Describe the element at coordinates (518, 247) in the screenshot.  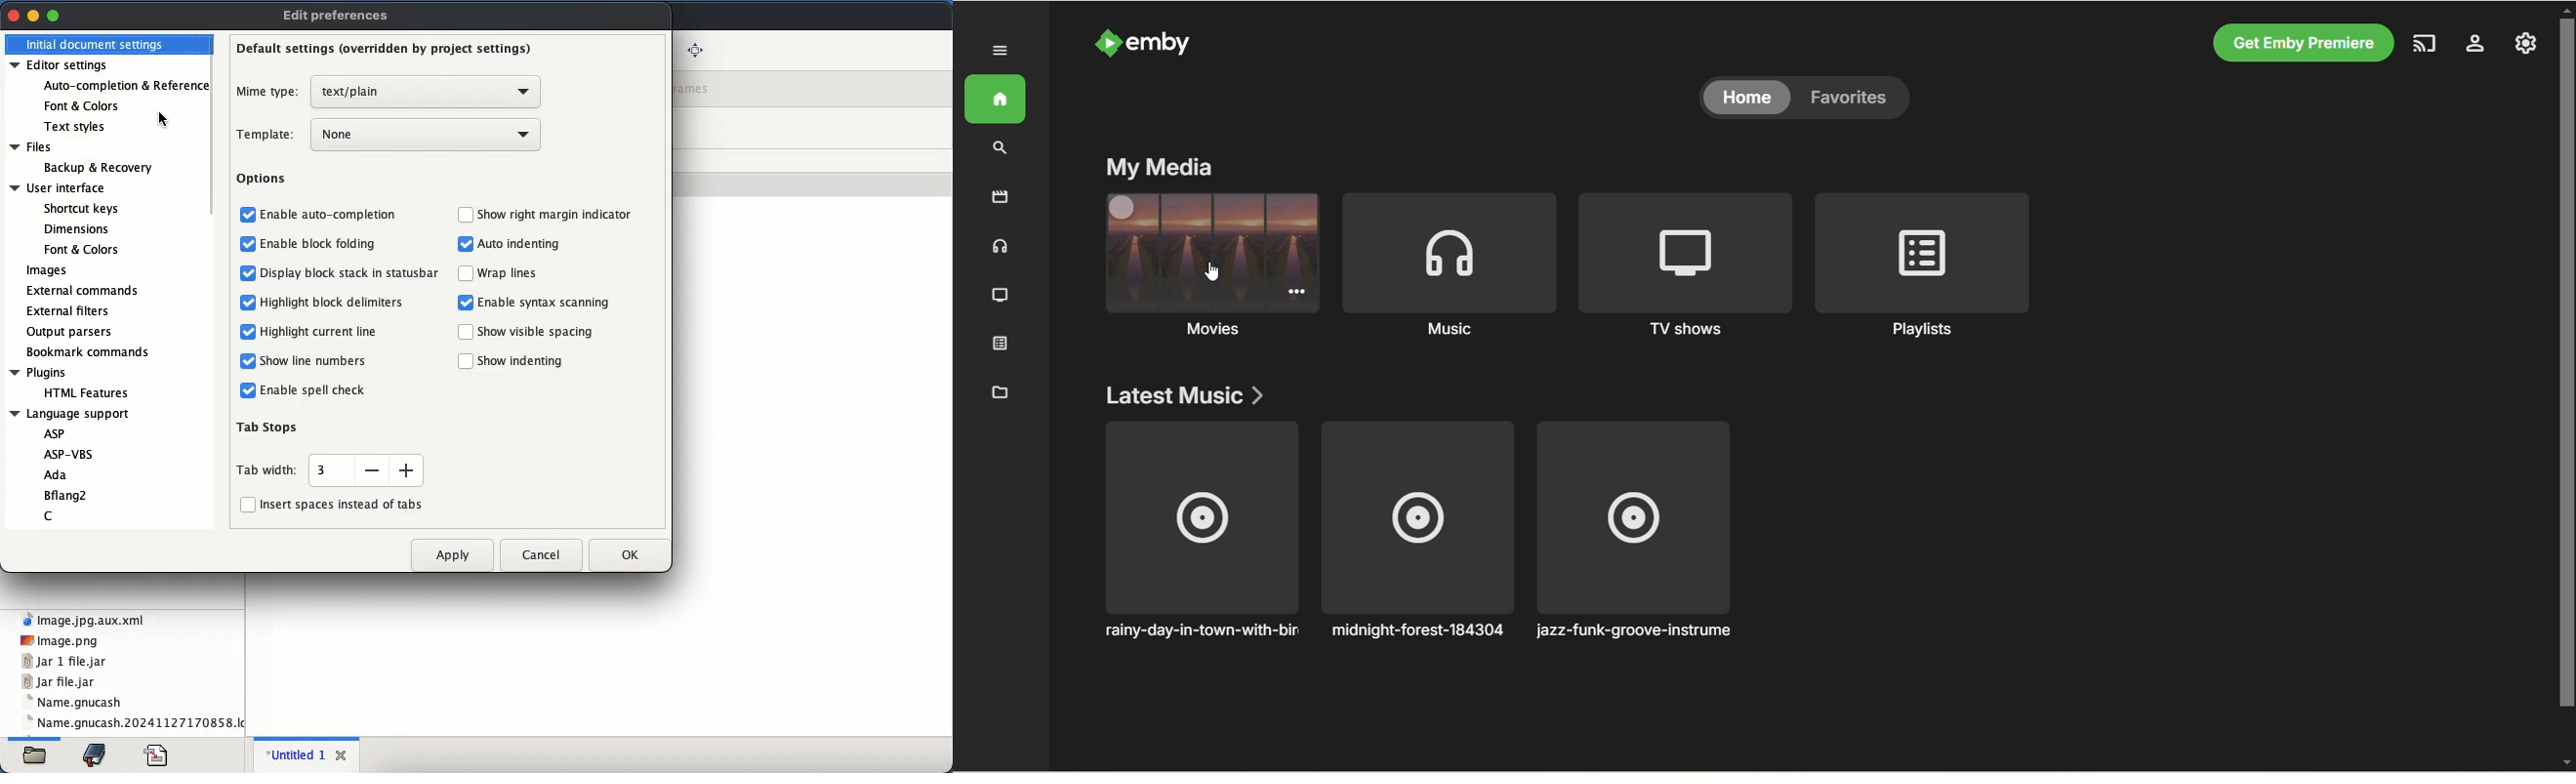
I see `Auto indenting` at that location.